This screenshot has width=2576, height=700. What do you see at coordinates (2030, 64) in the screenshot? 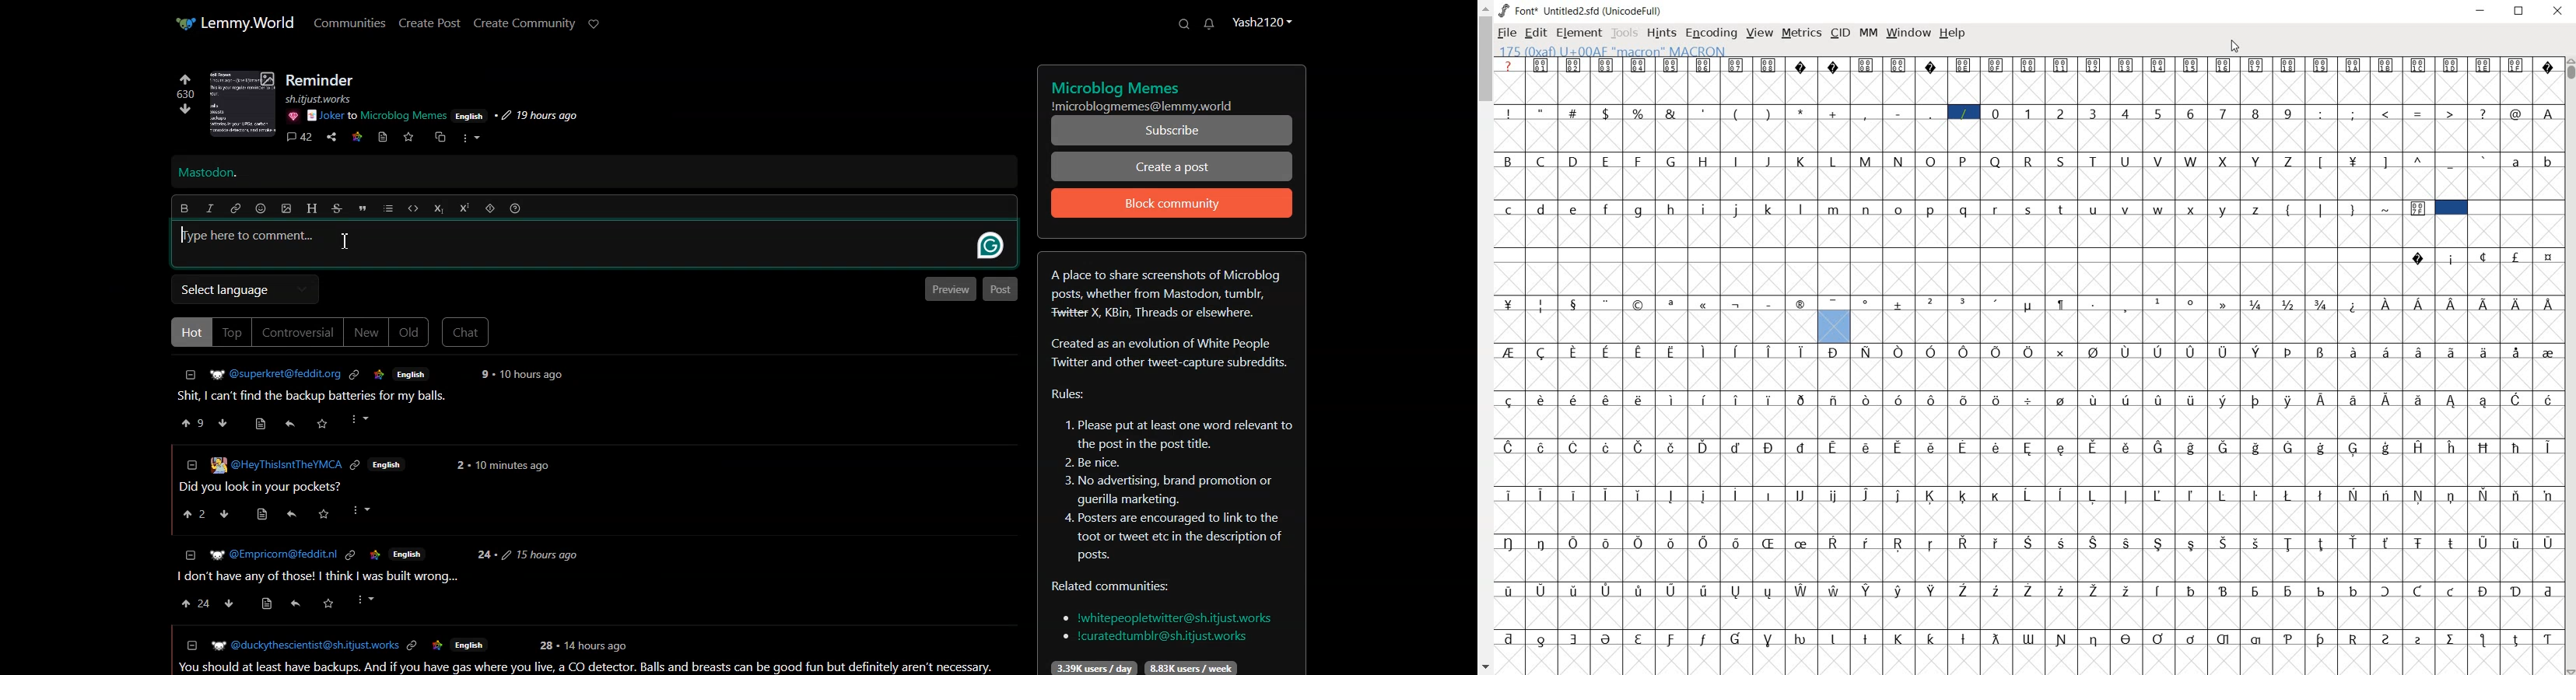
I see `Symbol` at bounding box center [2030, 64].